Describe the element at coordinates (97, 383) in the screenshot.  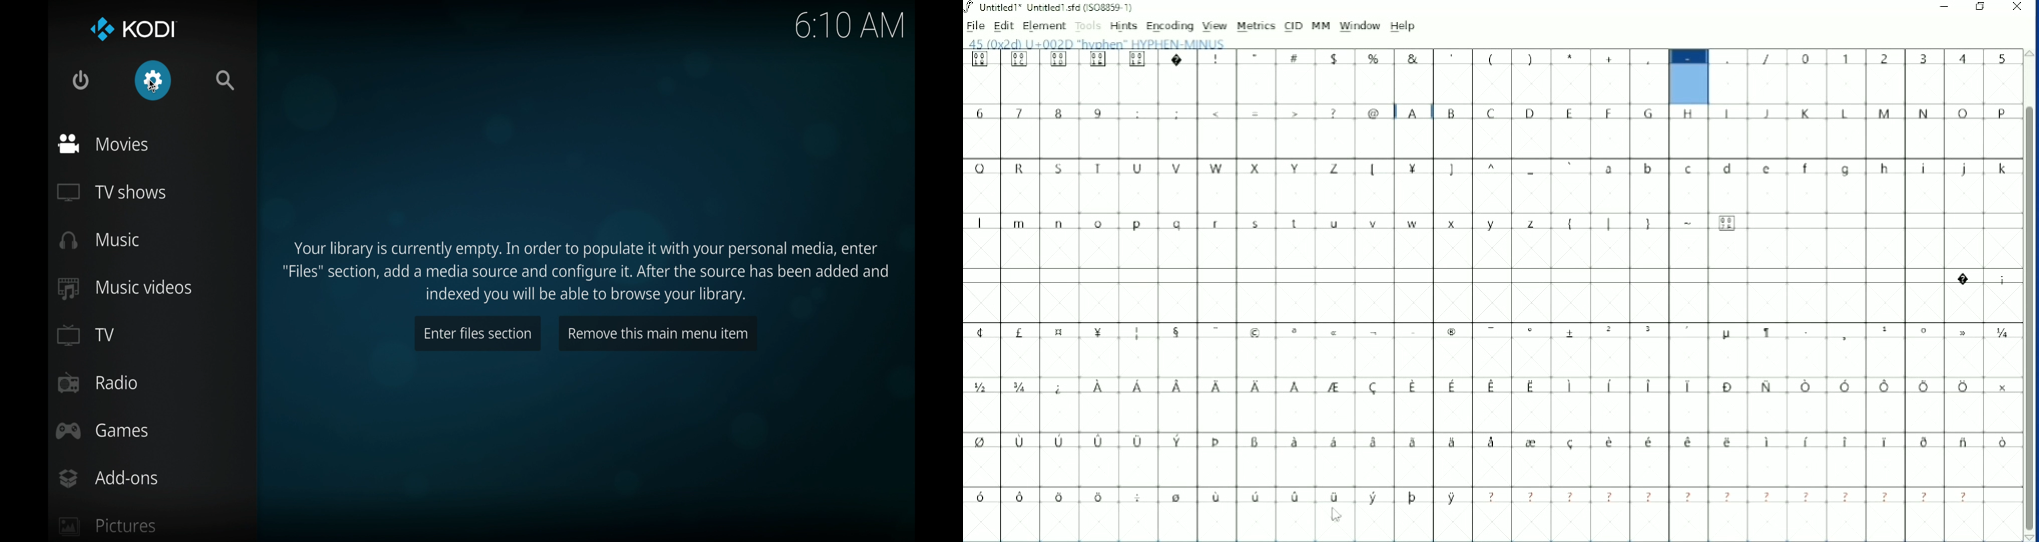
I see `radio` at that location.